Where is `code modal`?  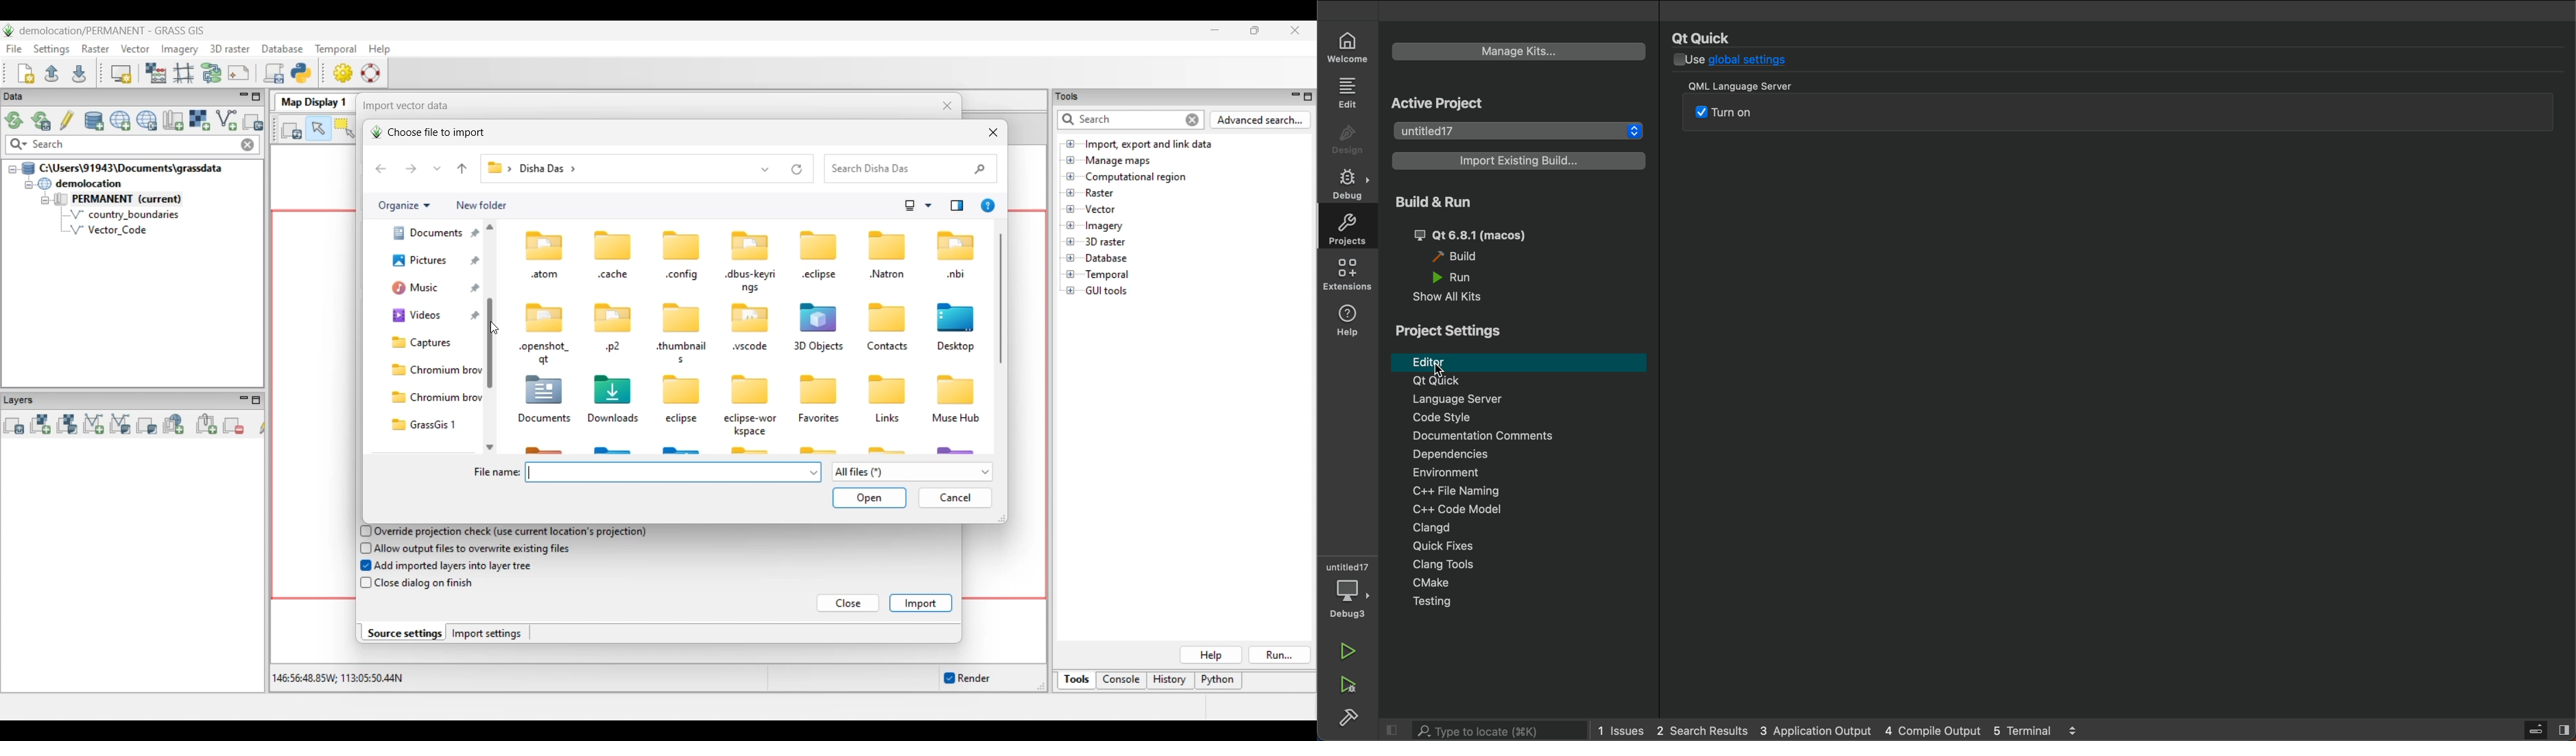 code modal is located at coordinates (1509, 509).